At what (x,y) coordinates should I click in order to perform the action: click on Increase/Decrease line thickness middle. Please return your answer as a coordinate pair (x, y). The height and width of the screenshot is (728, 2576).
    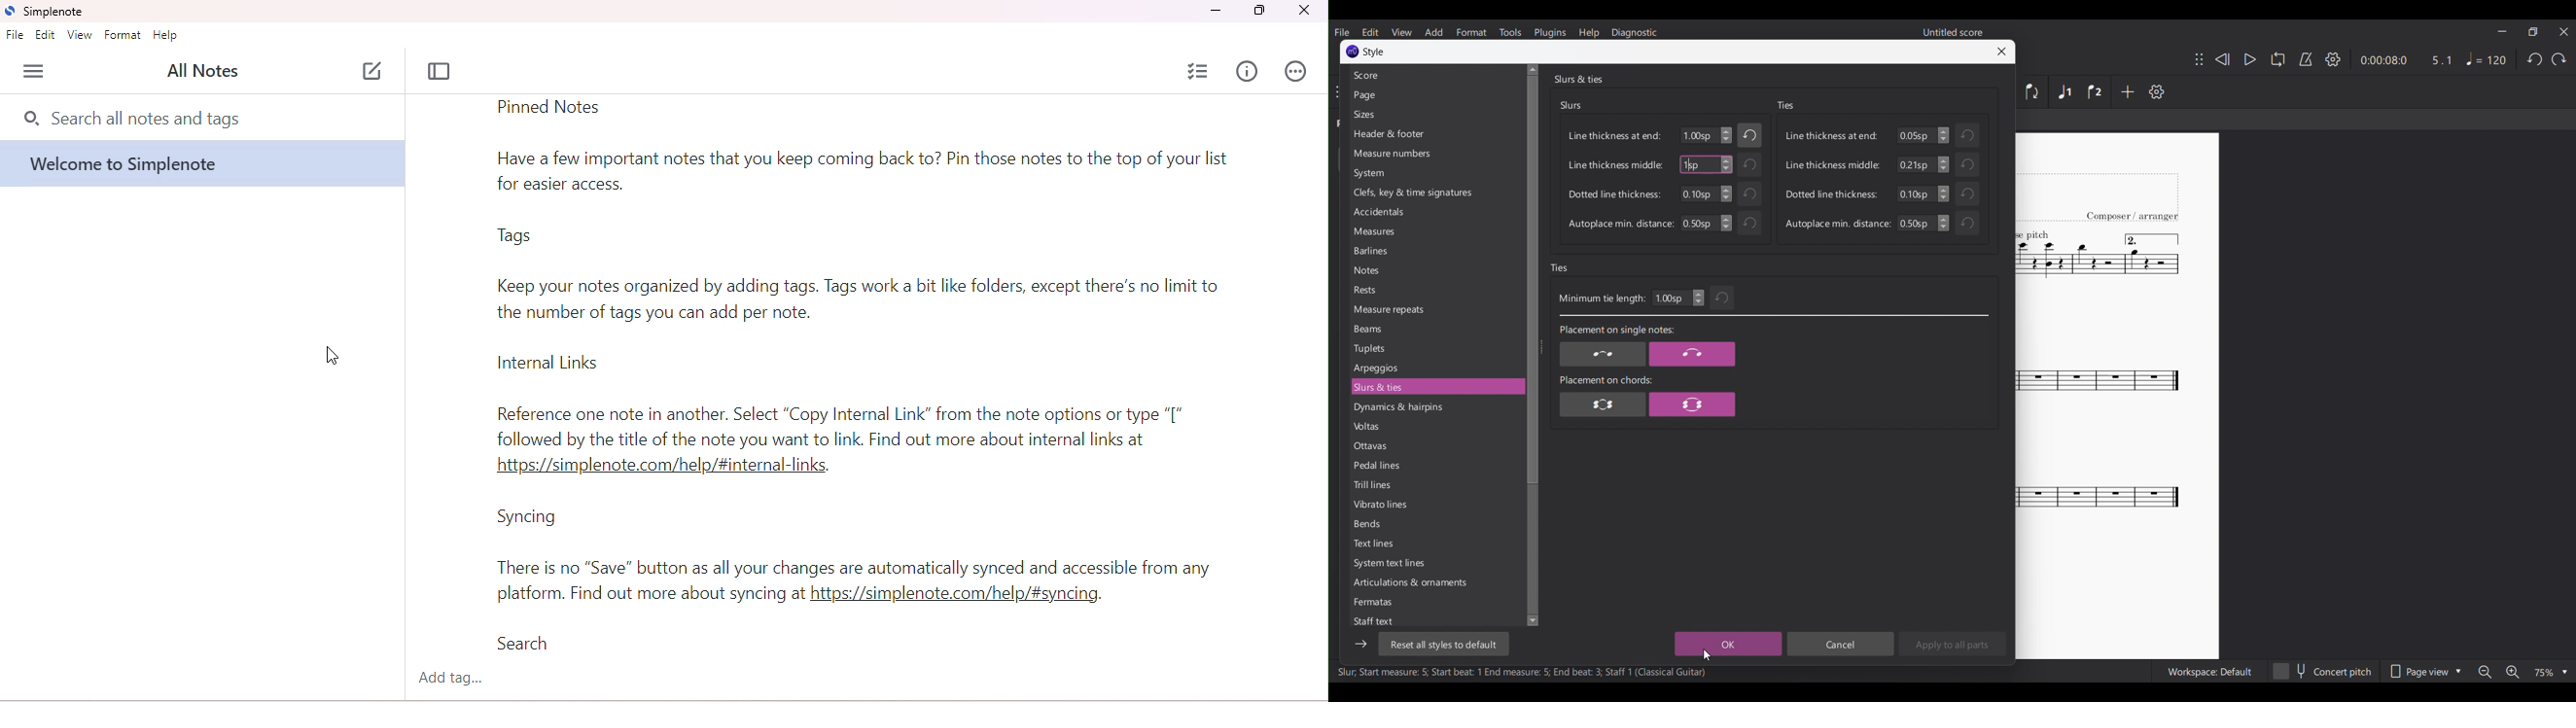
    Looking at the image, I should click on (1726, 164).